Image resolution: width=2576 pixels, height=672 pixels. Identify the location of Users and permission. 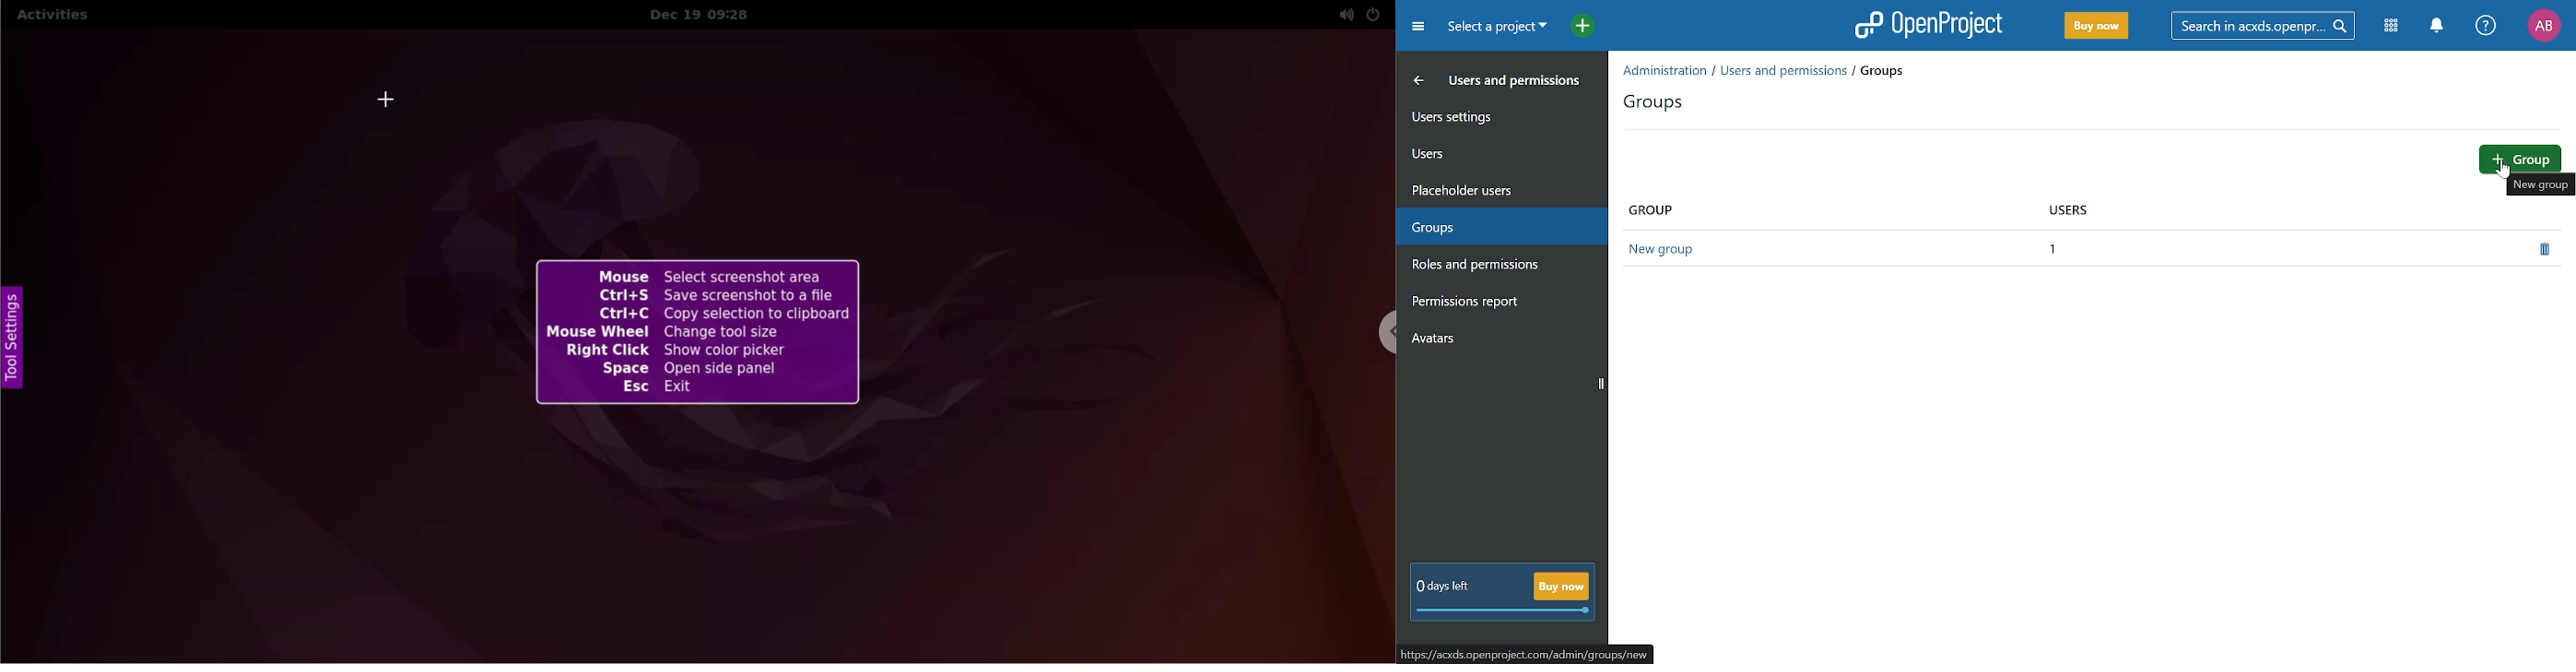
(1488, 82).